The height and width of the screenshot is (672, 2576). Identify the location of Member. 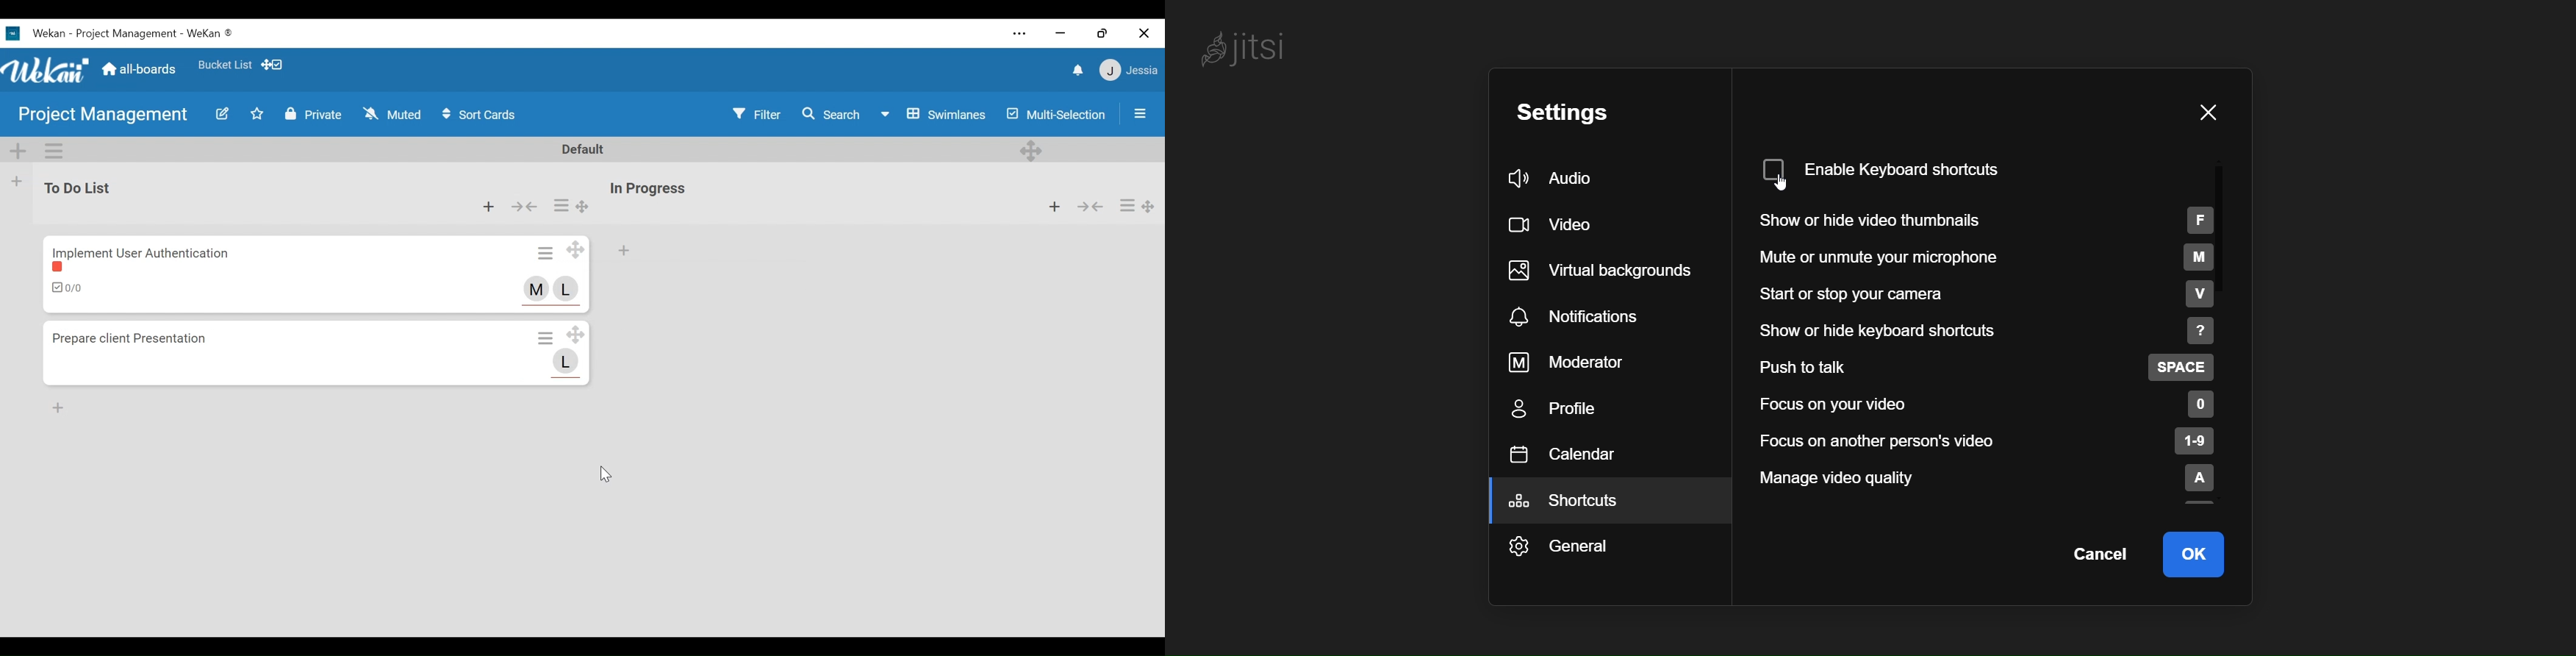
(537, 289).